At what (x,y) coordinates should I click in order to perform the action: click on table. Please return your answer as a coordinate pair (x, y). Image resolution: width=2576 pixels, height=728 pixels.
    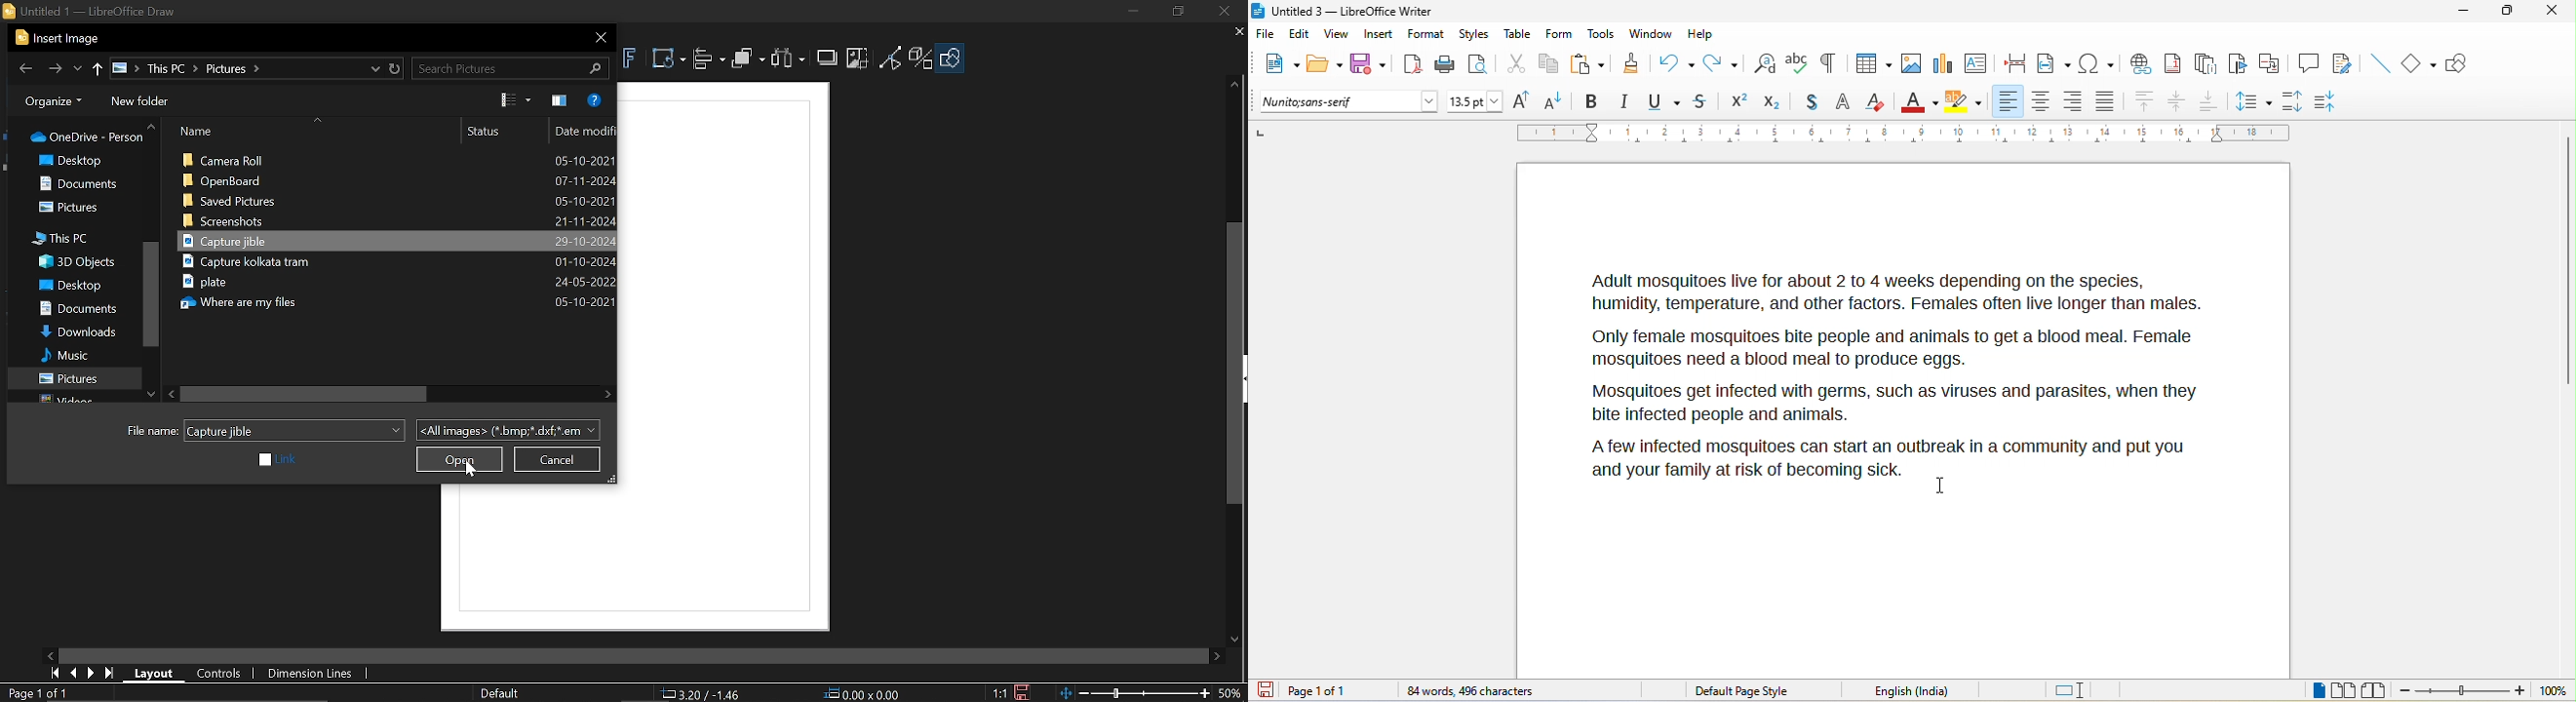
    Looking at the image, I should click on (1518, 33).